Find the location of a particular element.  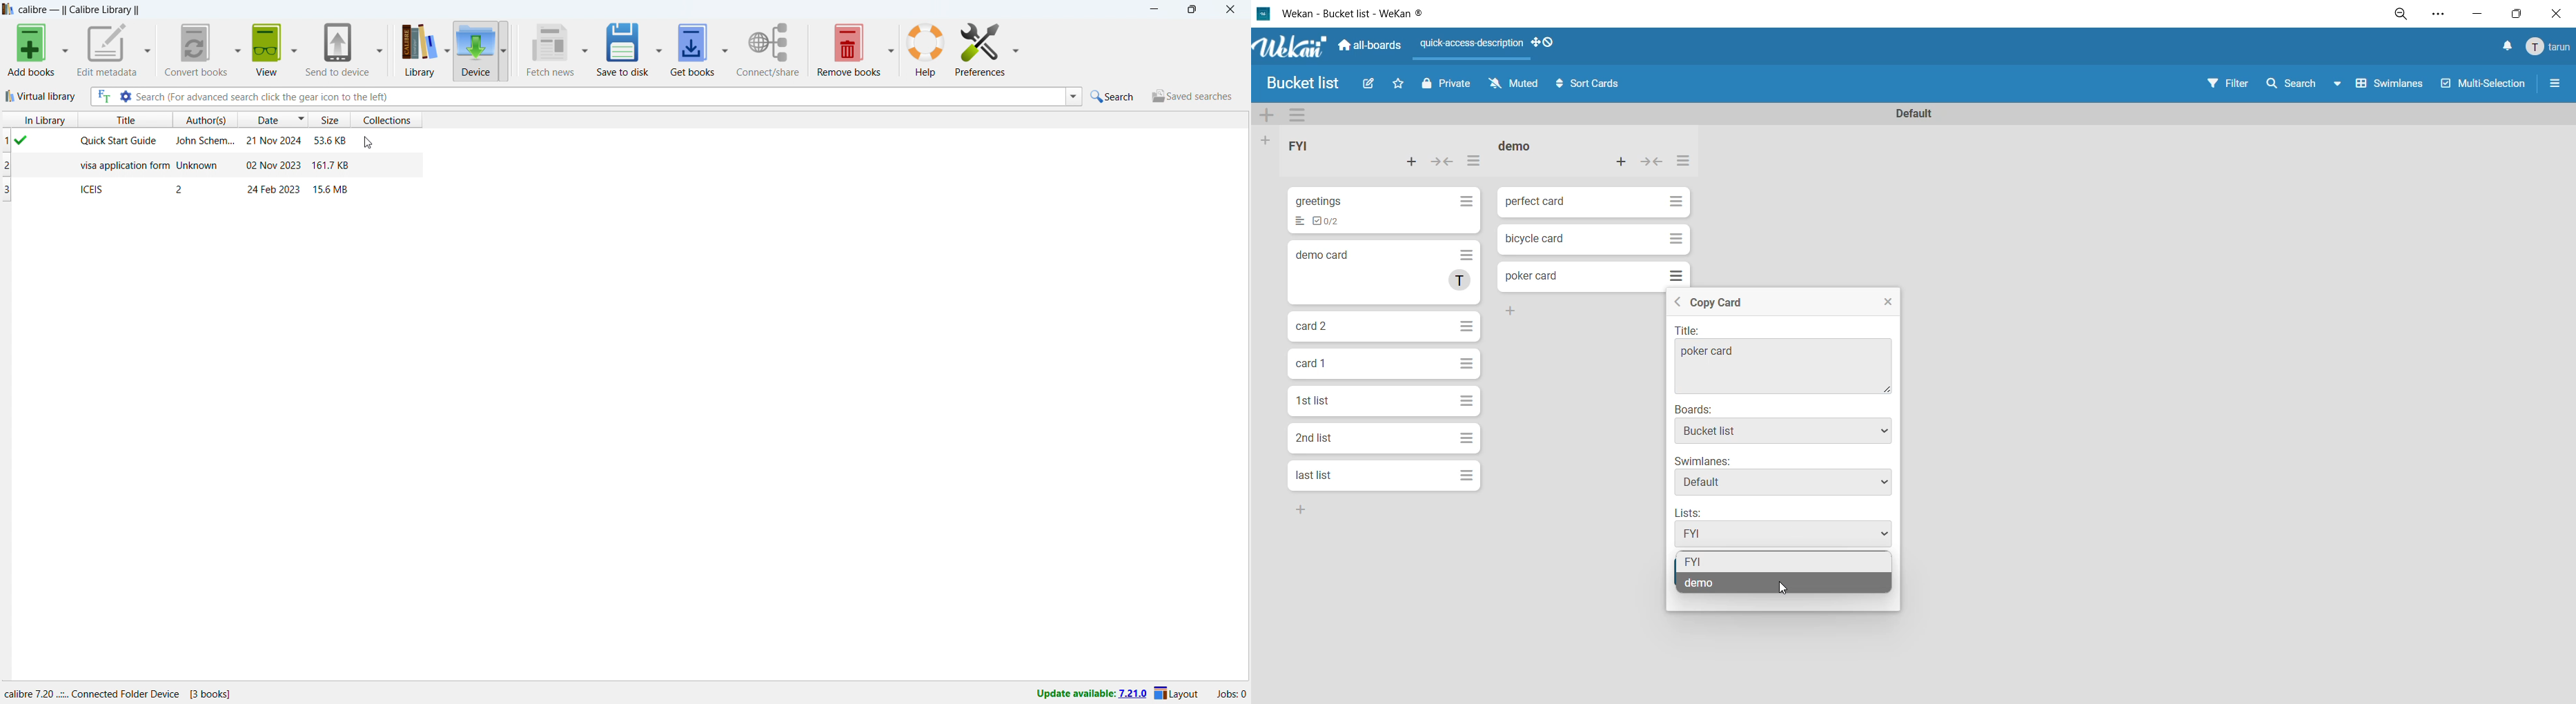

filter is located at coordinates (2232, 83).